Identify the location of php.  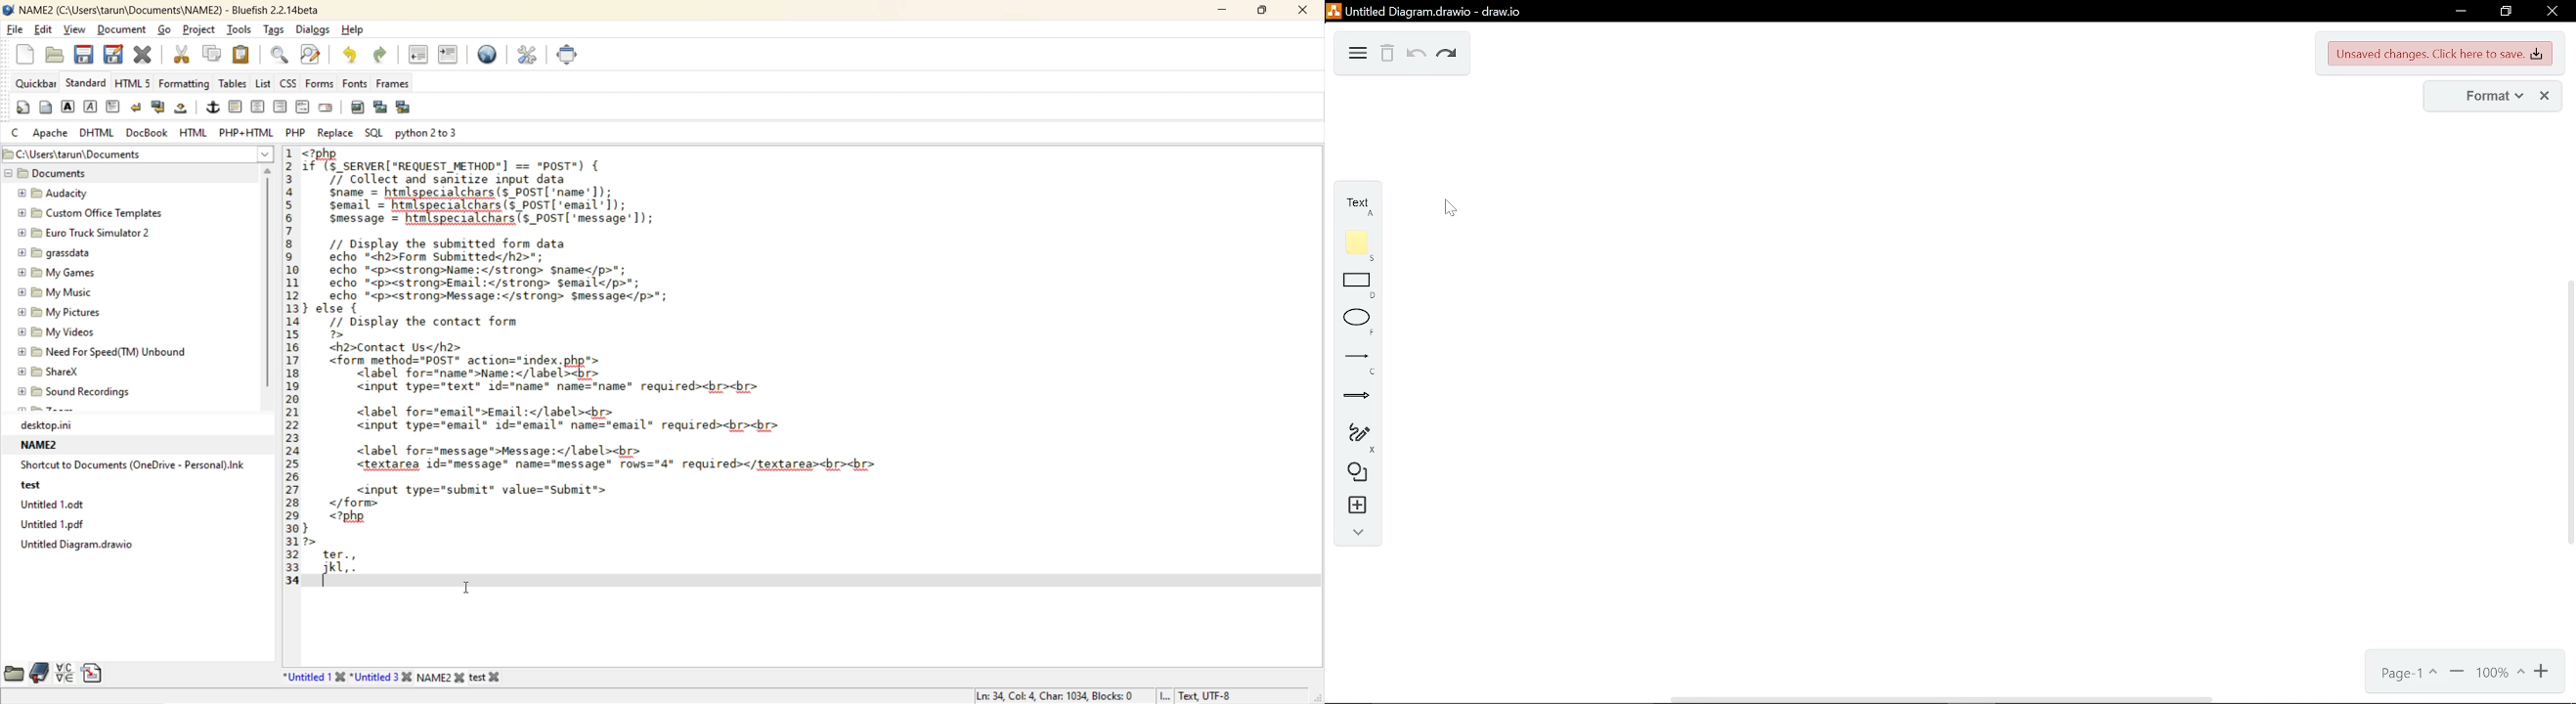
(296, 132).